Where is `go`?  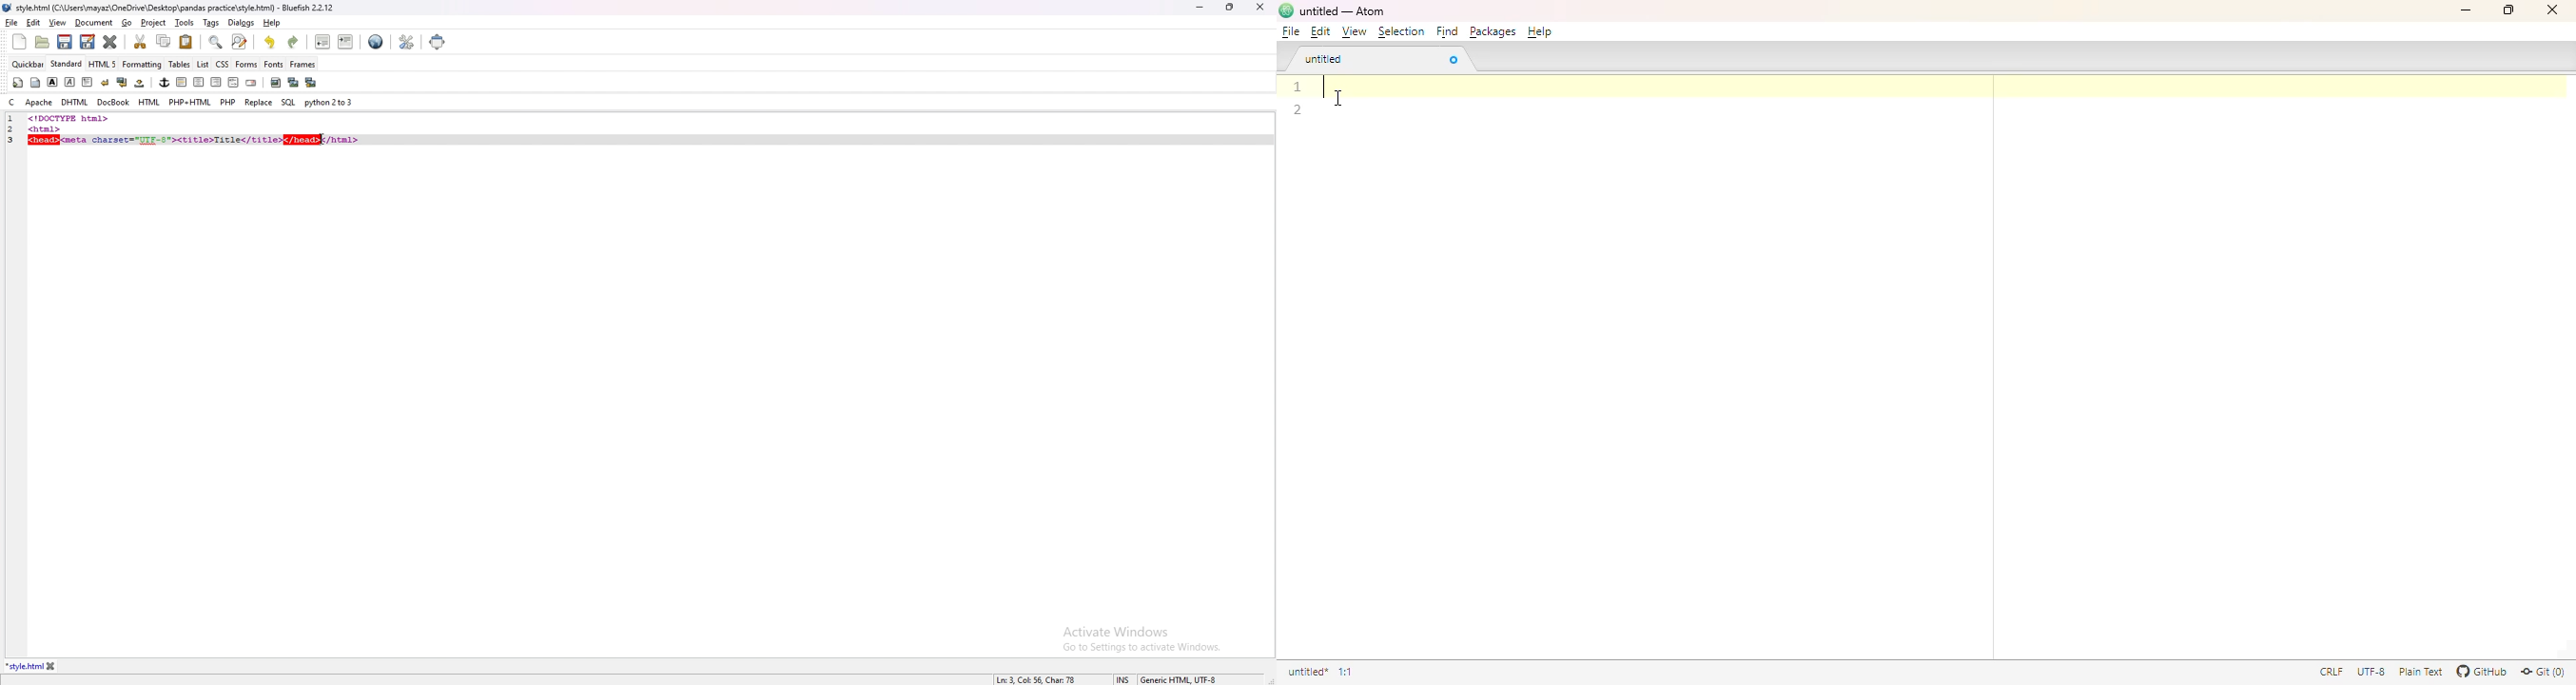
go is located at coordinates (128, 23).